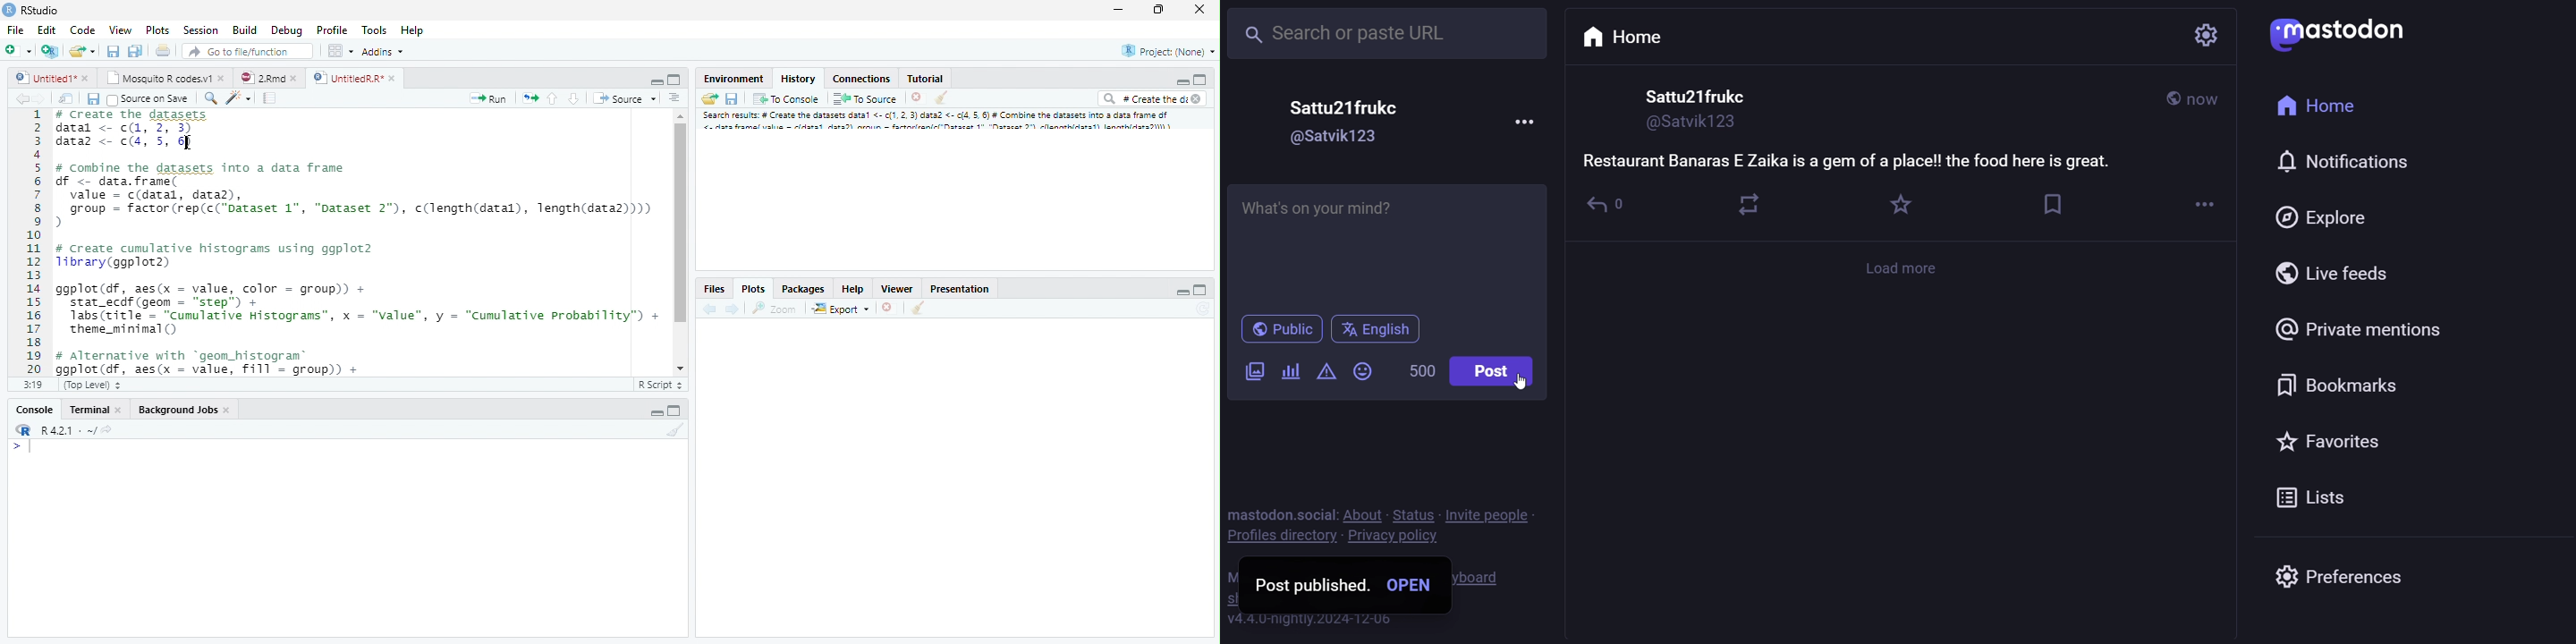 Image resolution: width=2576 pixels, height=644 pixels. I want to click on Delete , so click(887, 306).